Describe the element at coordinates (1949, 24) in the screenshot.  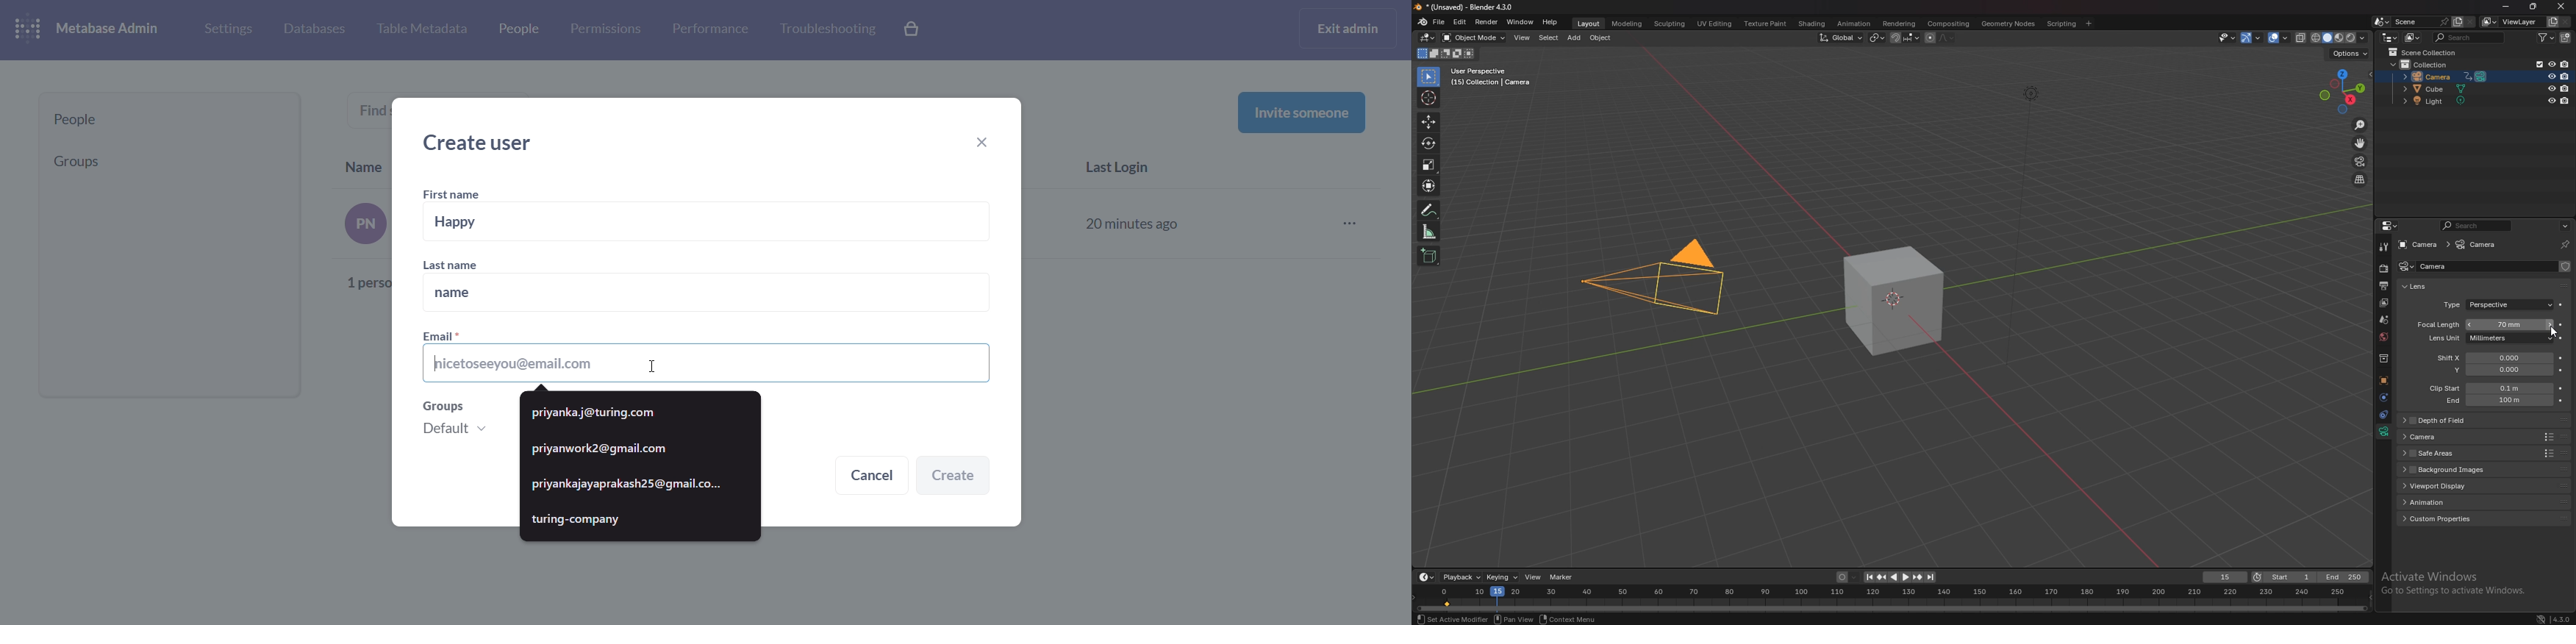
I see `compositing` at that location.